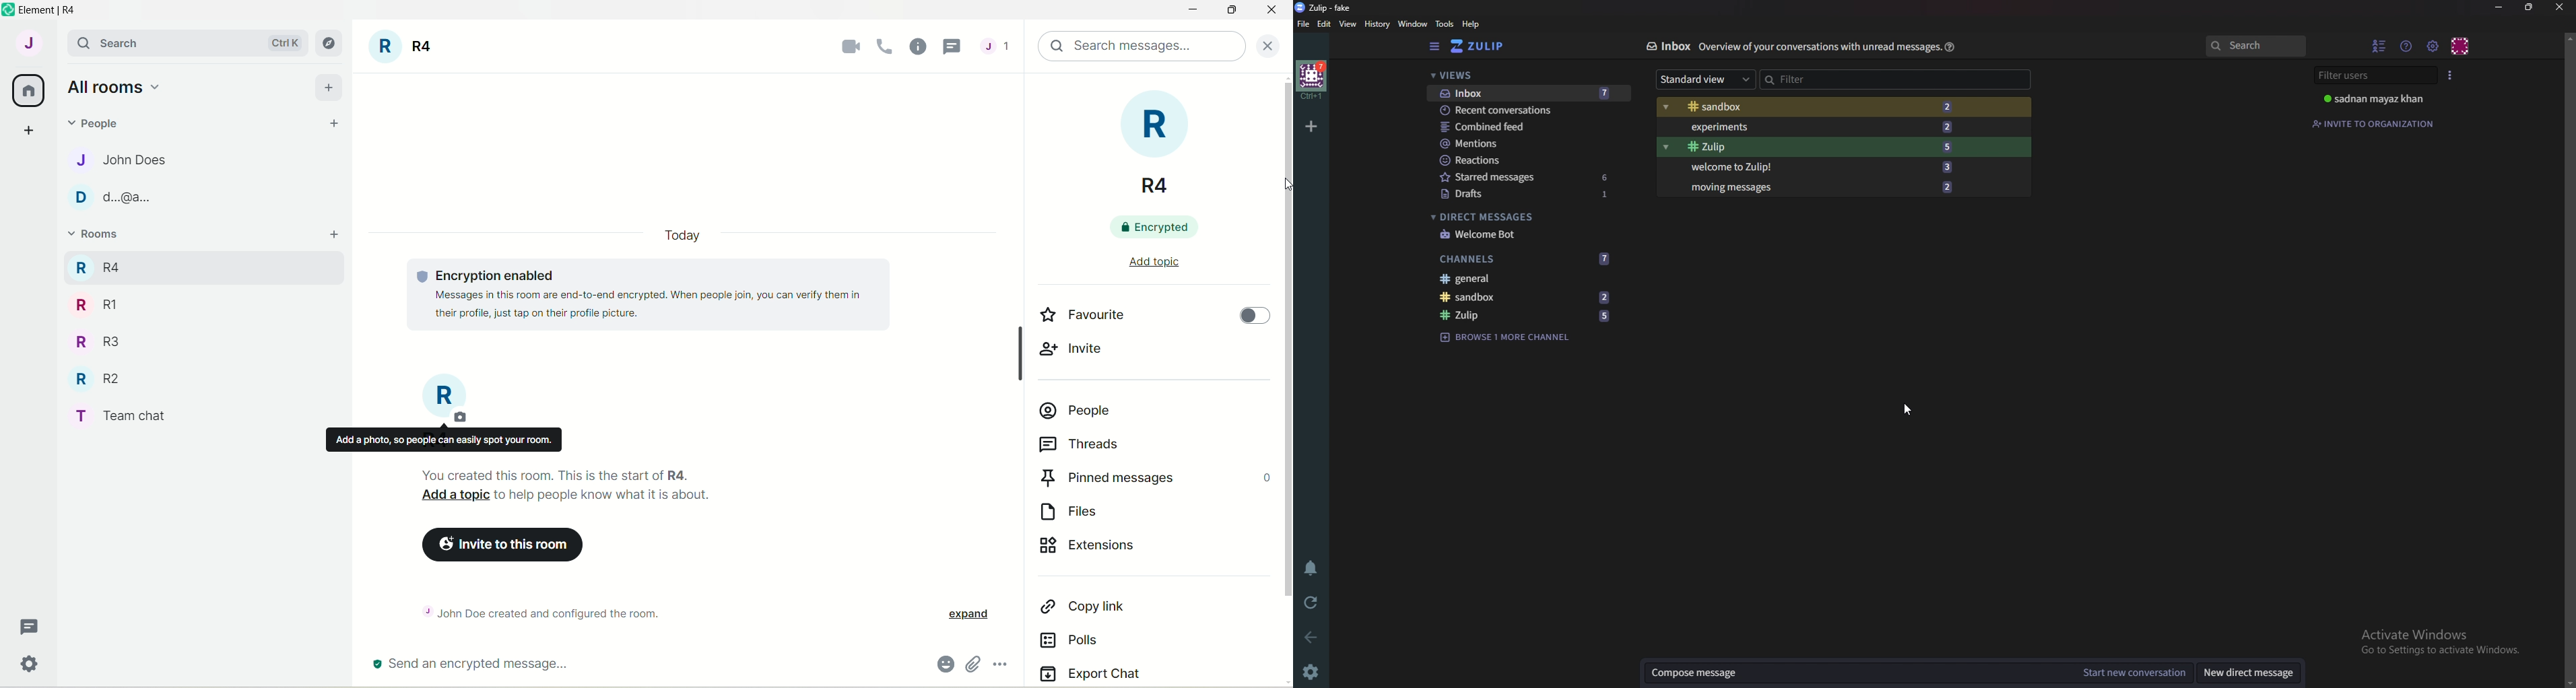  What do you see at coordinates (2433, 47) in the screenshot?
I see `Main menu` at bounding box center [2433, 47].